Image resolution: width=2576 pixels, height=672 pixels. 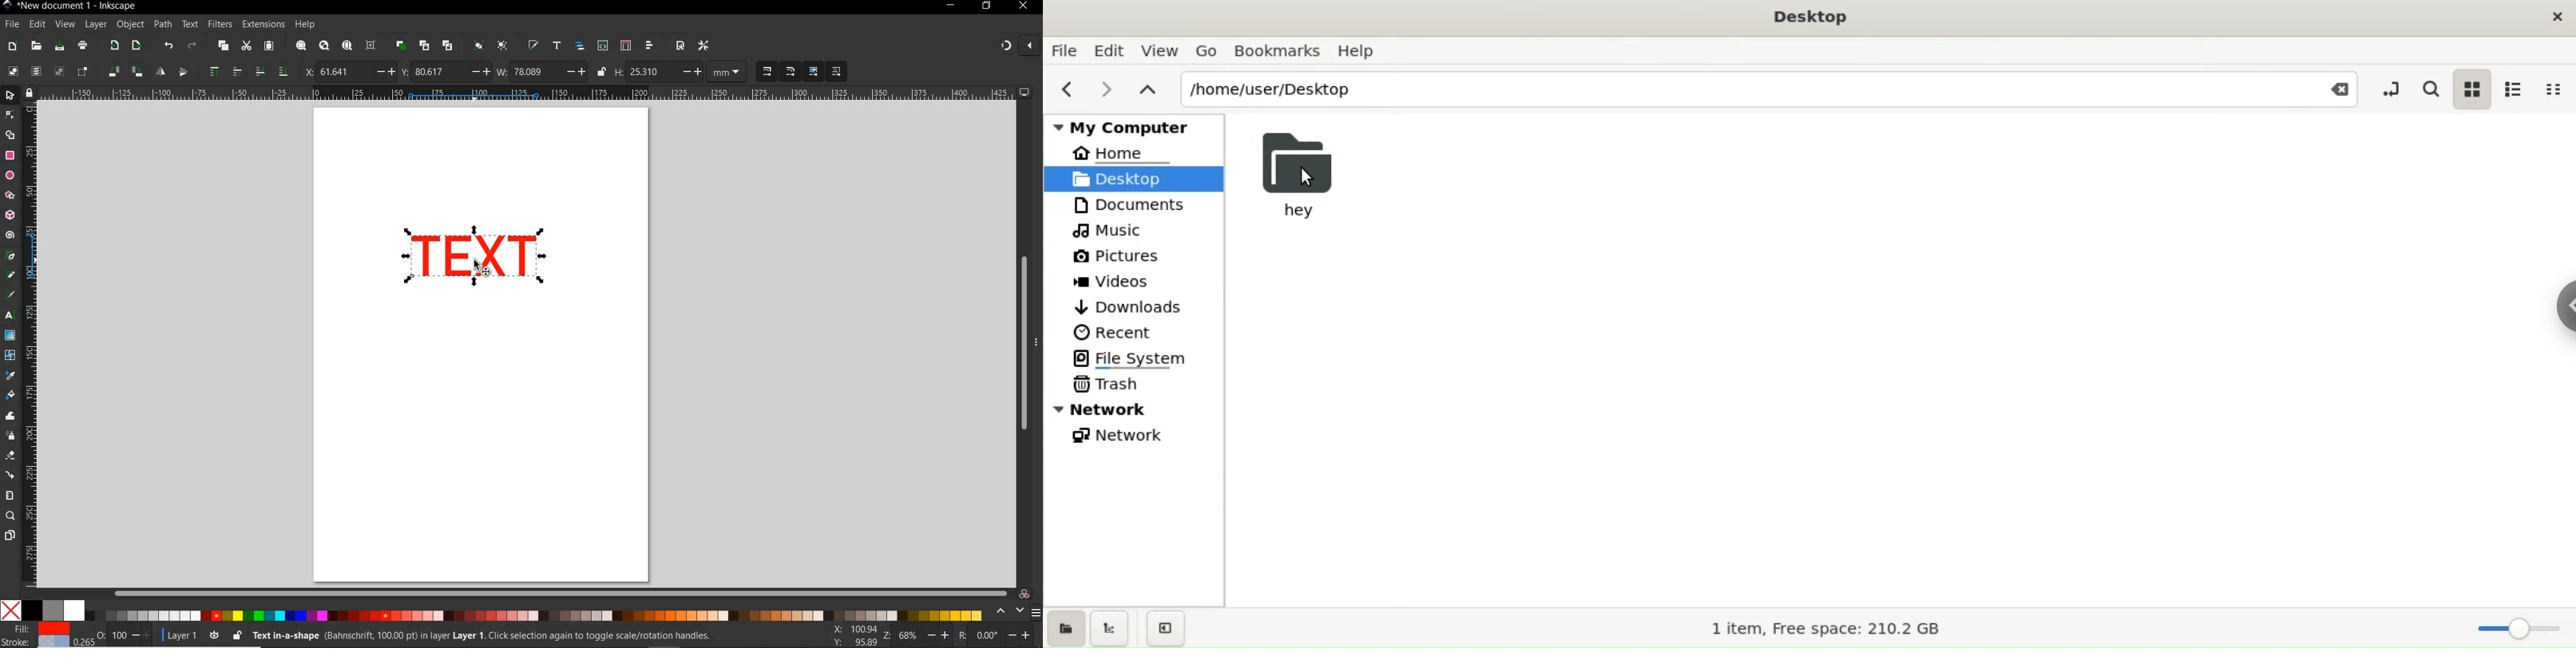 What do you see at coordinates (2334, 89) in the screenshot?
I see `Close` at bounding box center [2334, 89].